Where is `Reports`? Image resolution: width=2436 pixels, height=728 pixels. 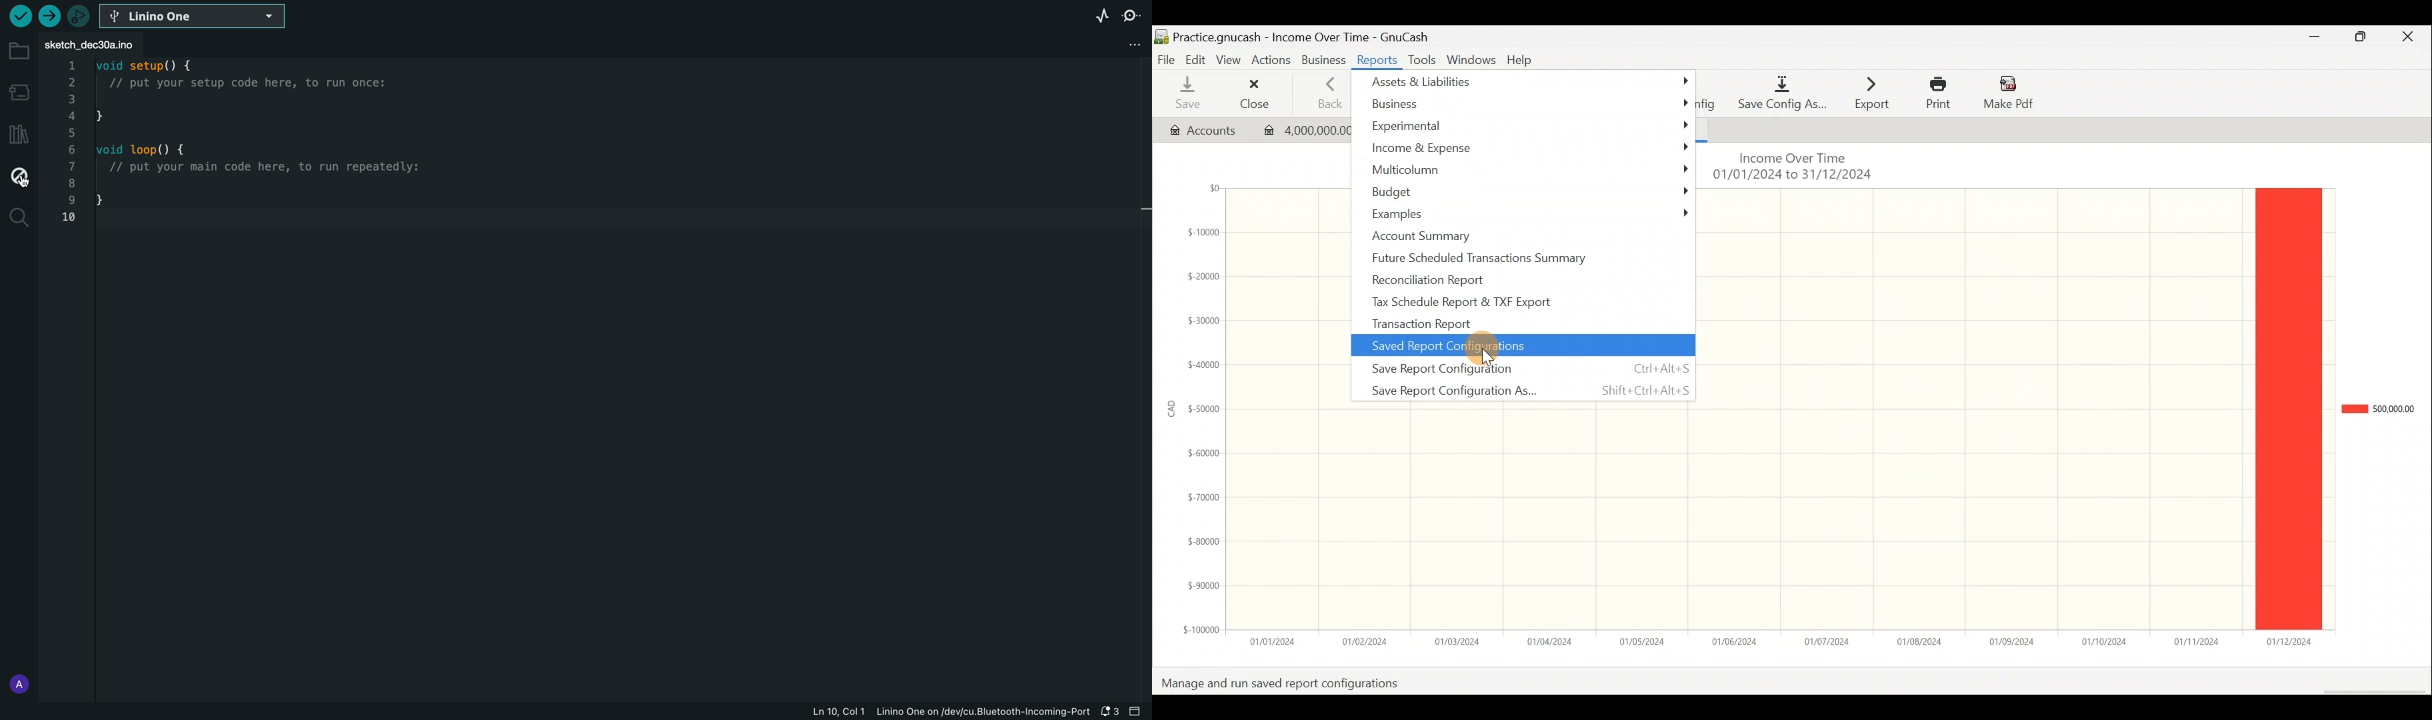 Reports is located at coordinates (1379, 60).